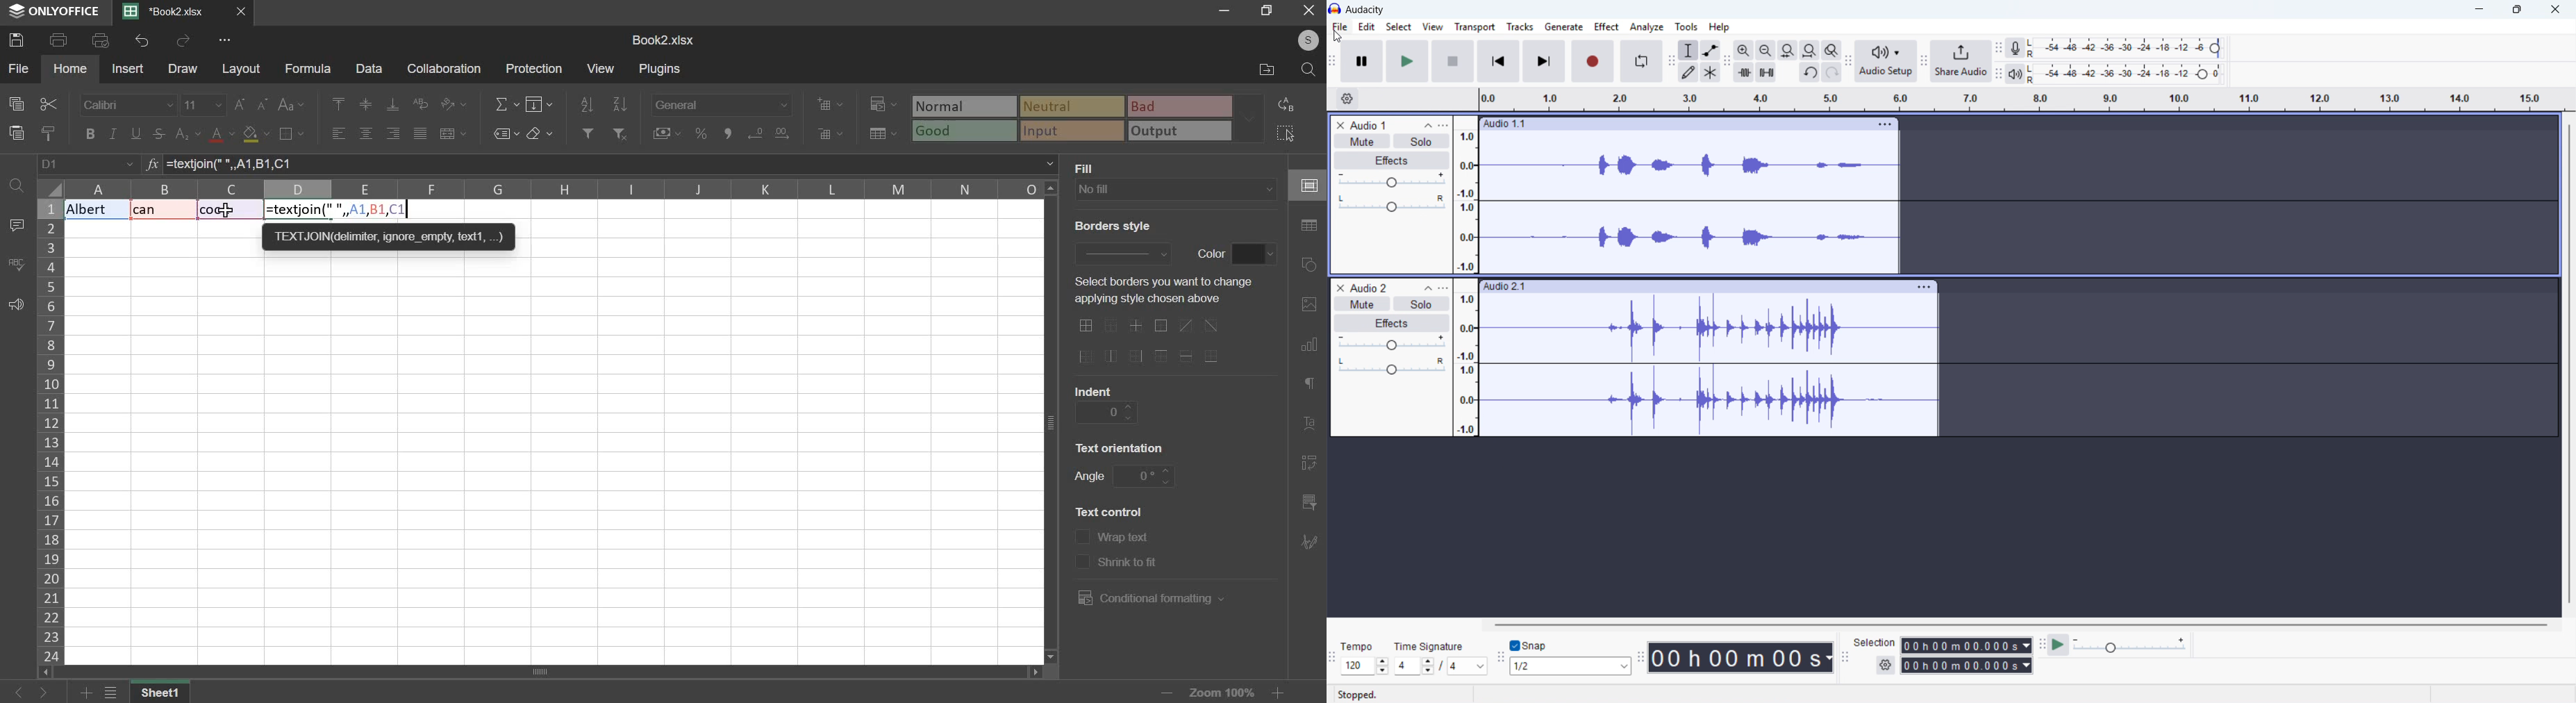 This screenshot has height=728, width=2576. Describe the element at coordinates (830, 104) in the screenshot. I see `add cells` at that location.